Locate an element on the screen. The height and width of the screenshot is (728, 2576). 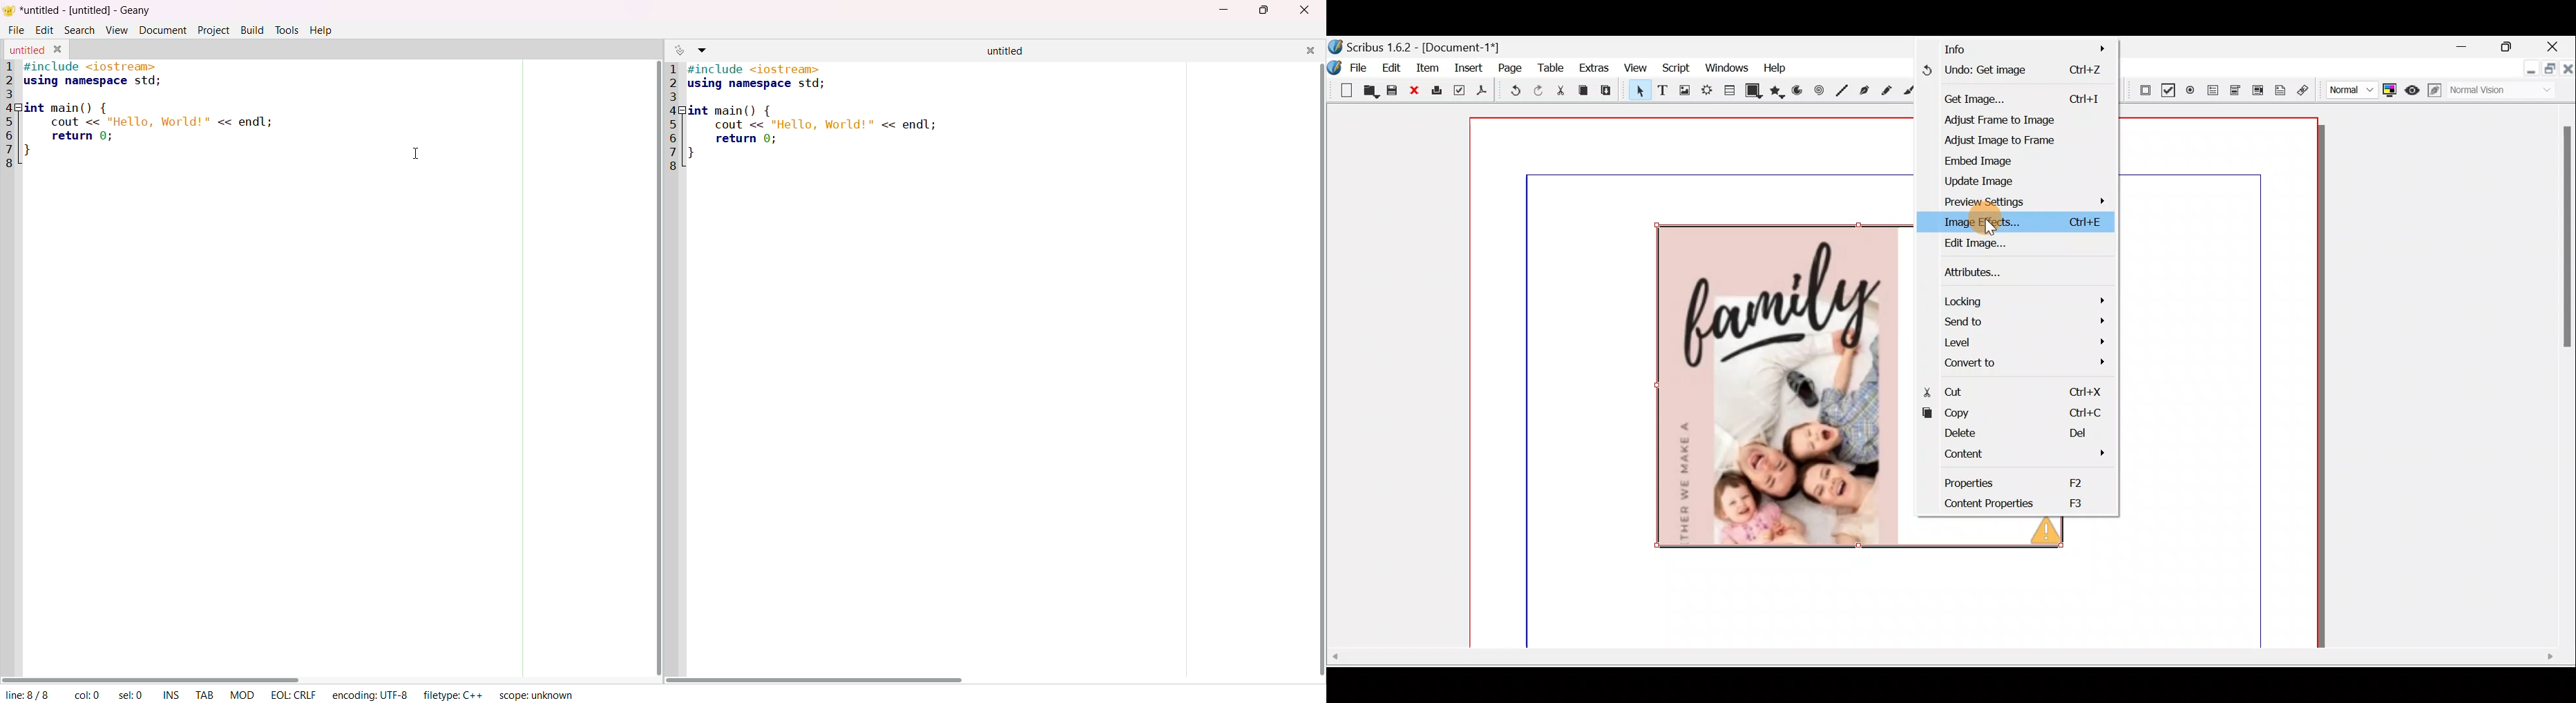
Preview settings is located at coordinates (2015, 200).